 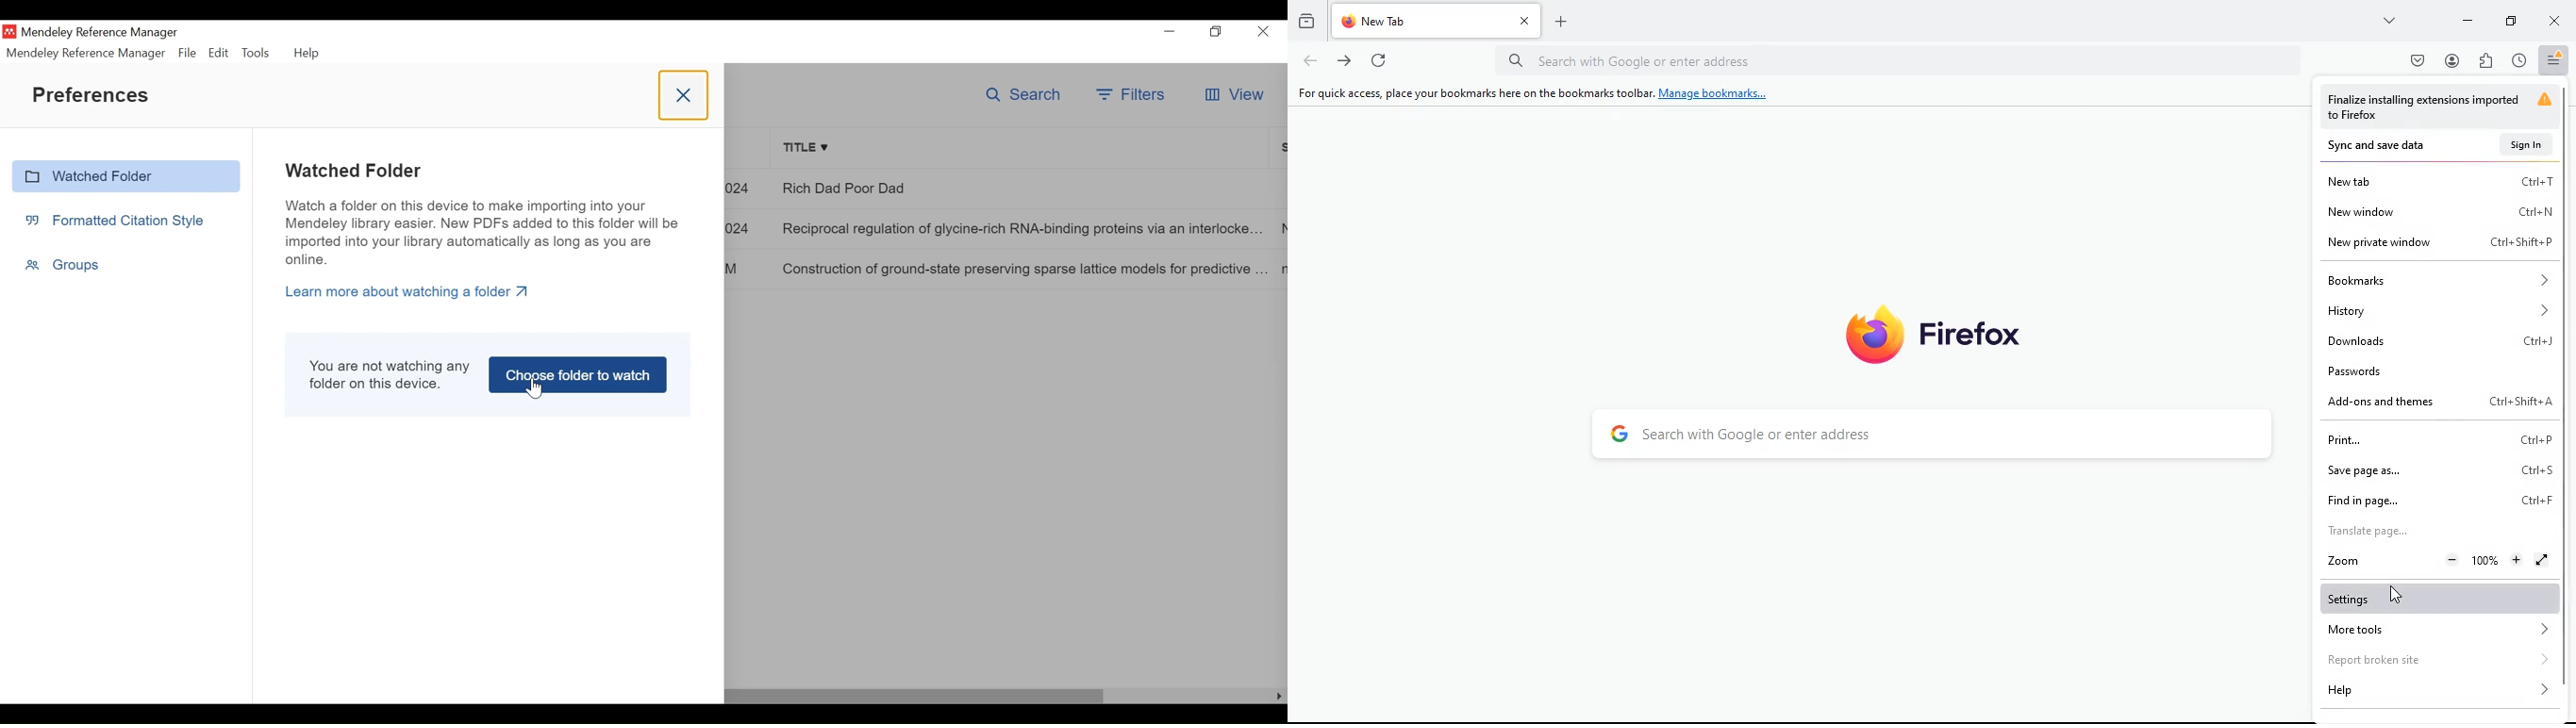 What do you see at coordinates (2453, 559) in the screenshot?
I see `Zoom Out` at bounding box center [2453, 559].